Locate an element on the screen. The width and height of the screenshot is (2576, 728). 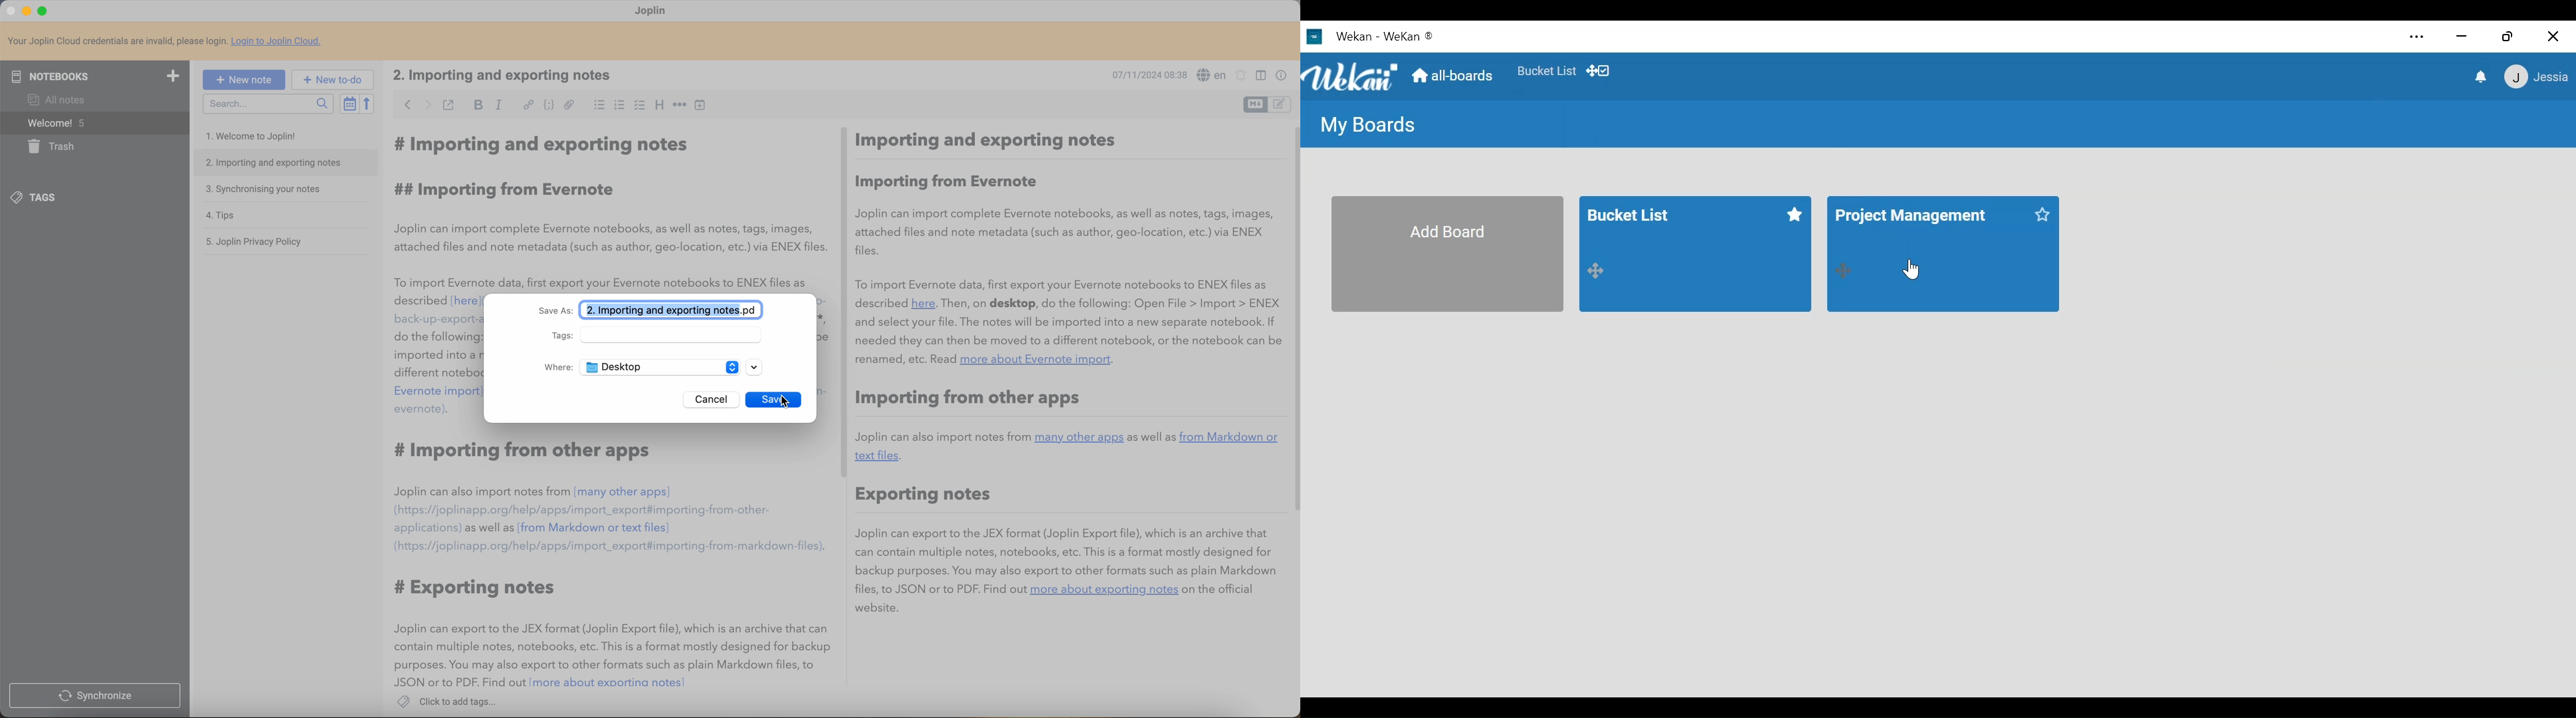
Importing from other apps. Joplin can also import notes from many other apps... is located at coordinates (661, 565).